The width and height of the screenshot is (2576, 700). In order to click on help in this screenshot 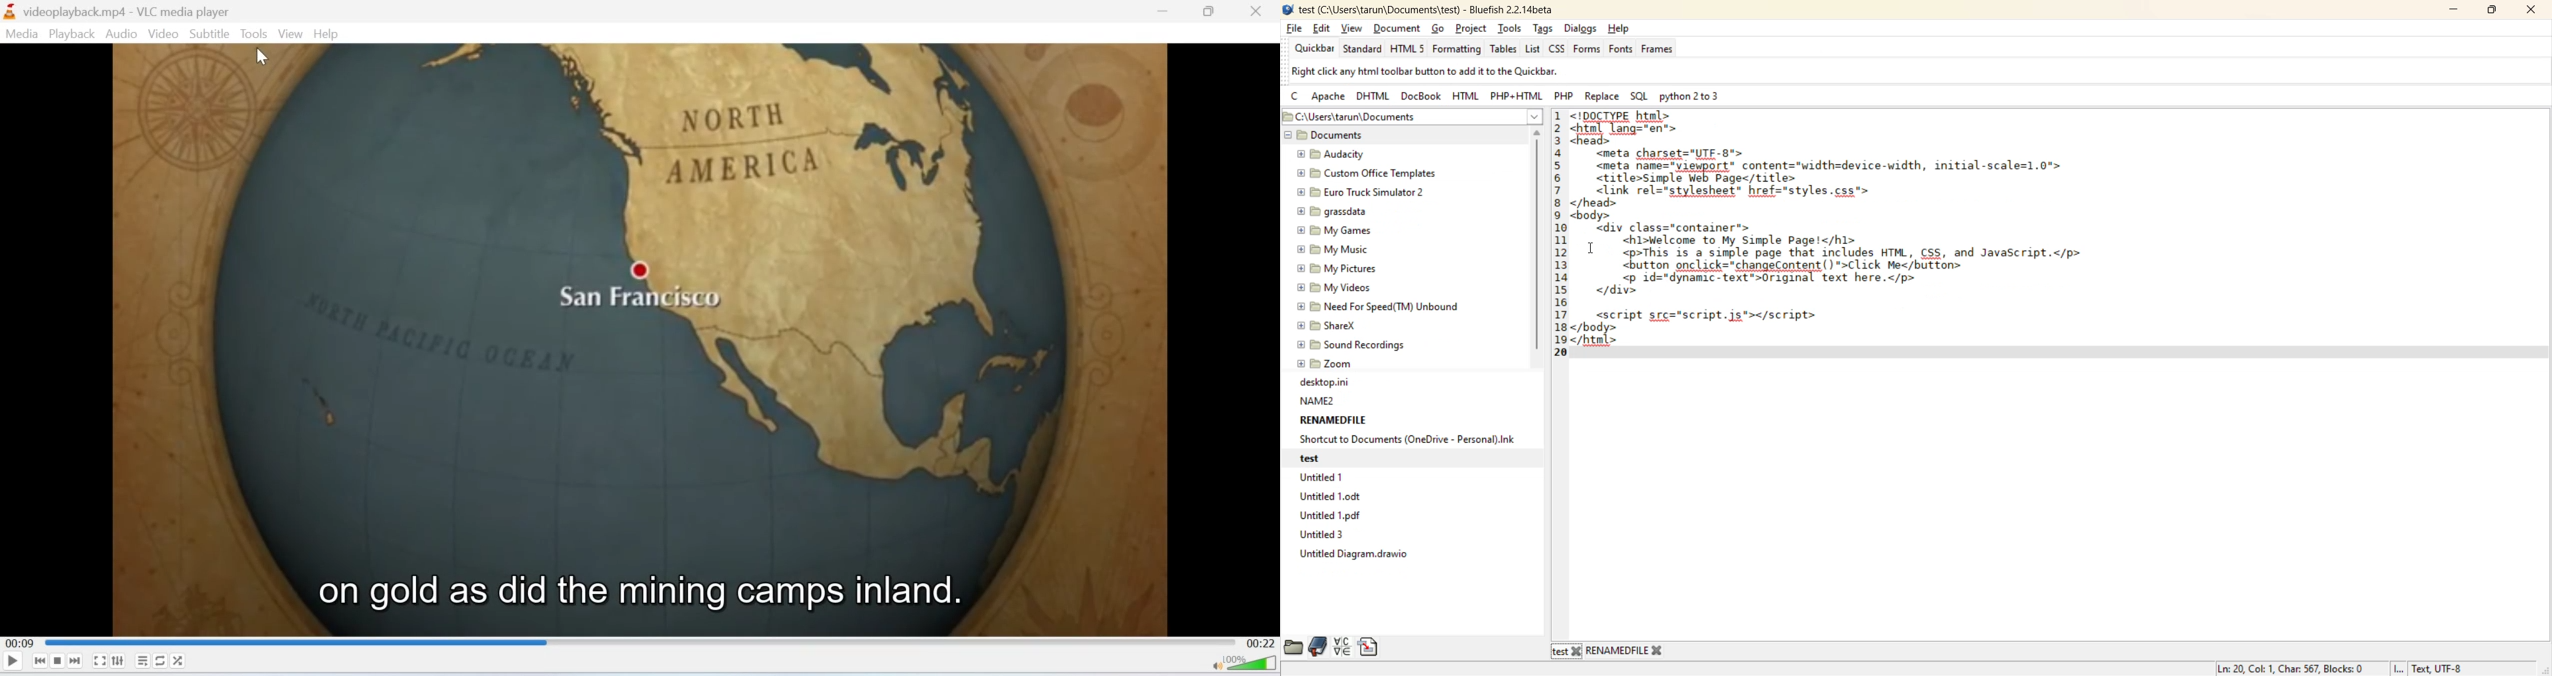, I will do `click(1621, 29)`.